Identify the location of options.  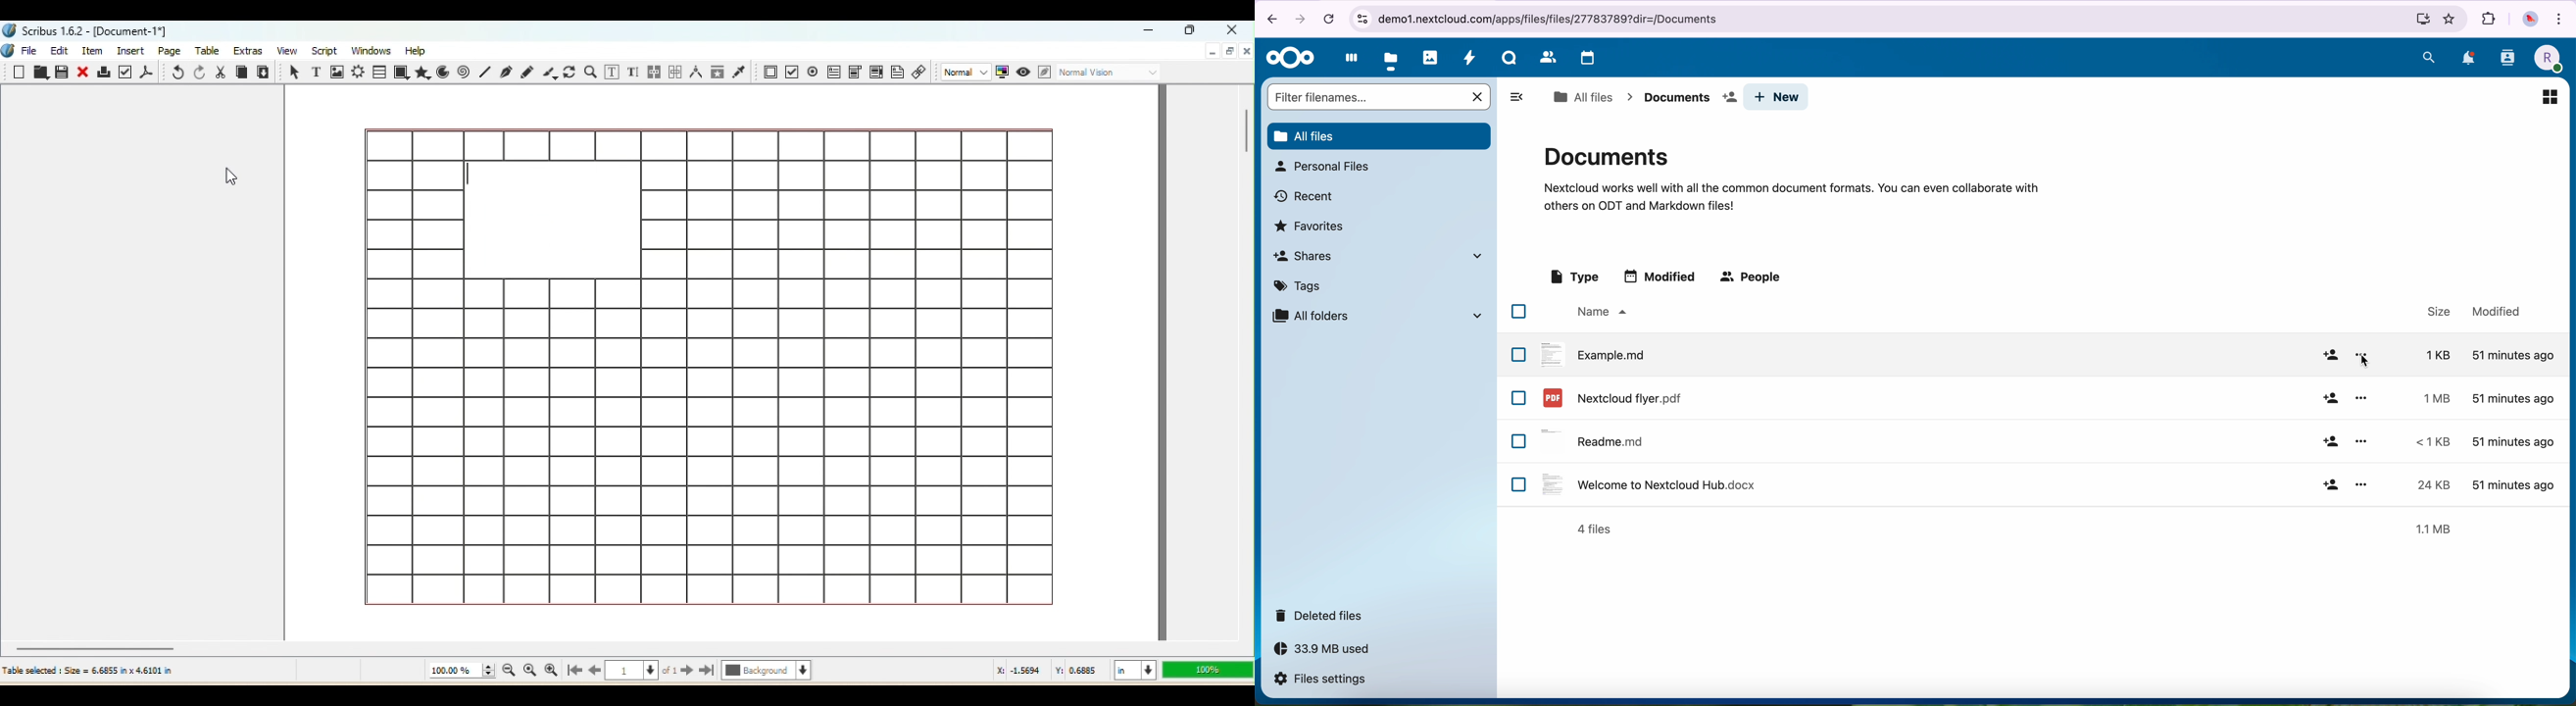
(2362, 398).